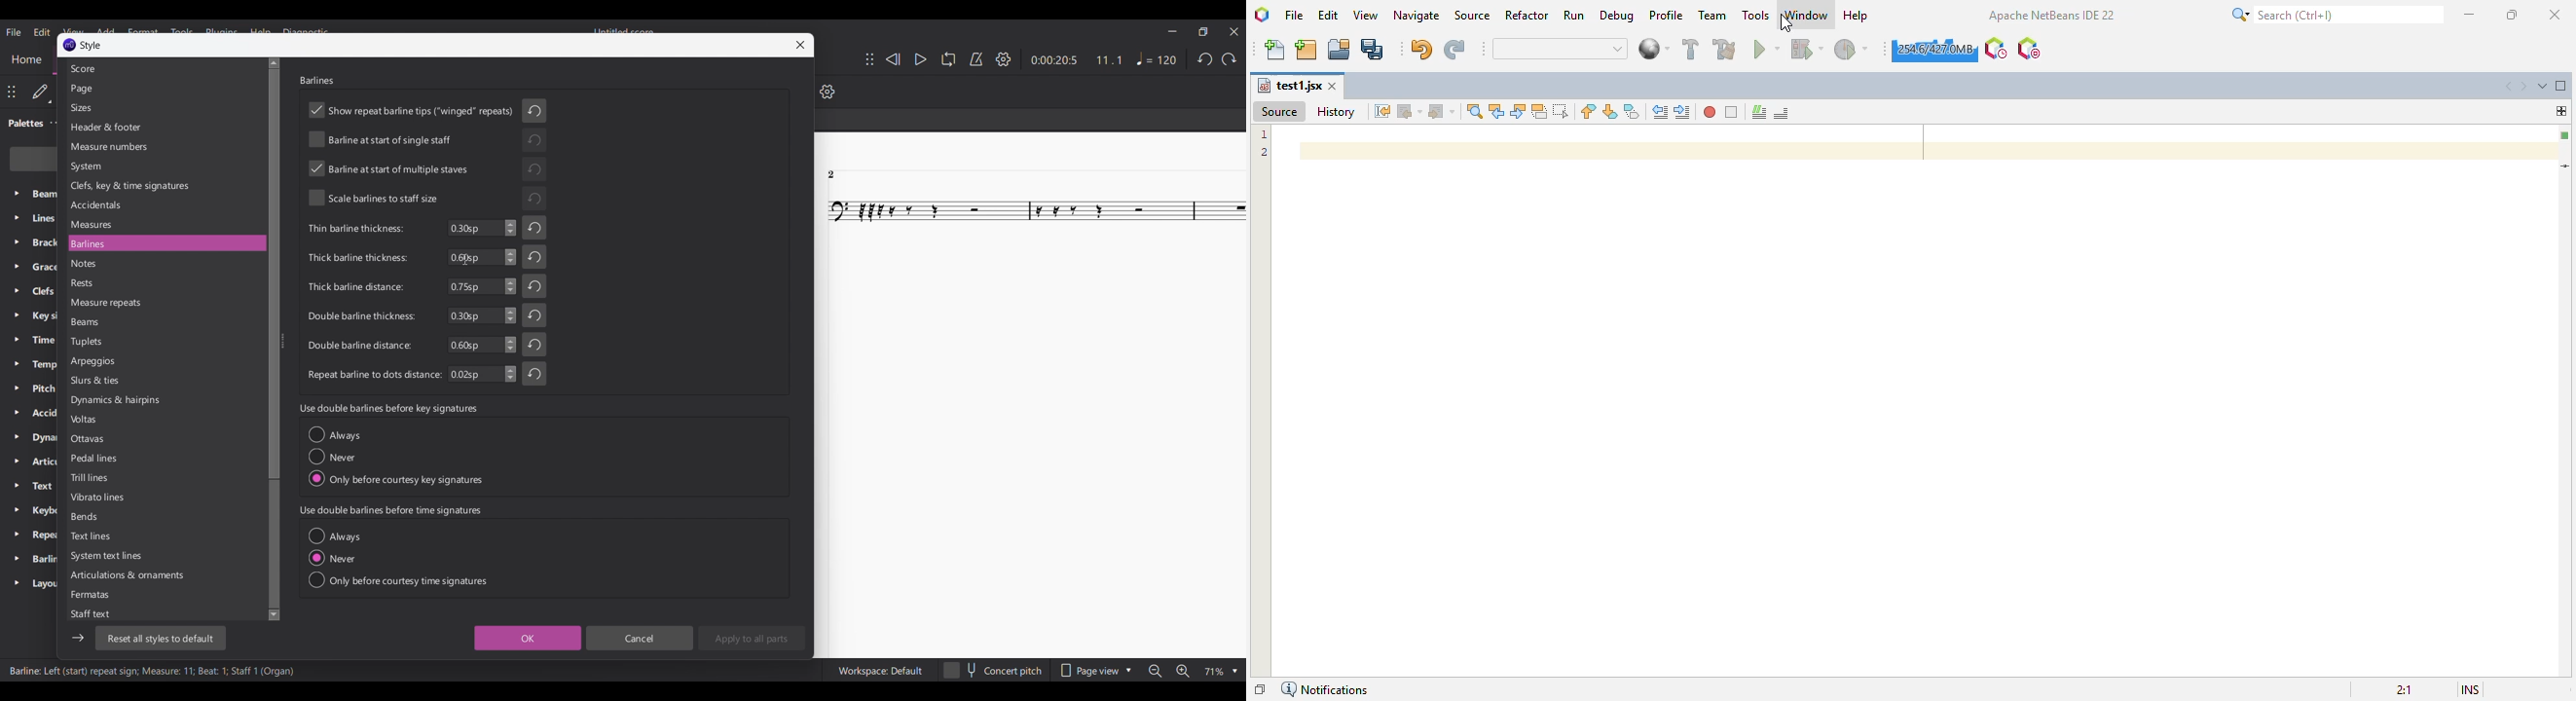 This screenshot has height=728, width=2576. Describe the element at coordinates (284, 343) in the screenshot. I see `Change width of side panel ` at that location.